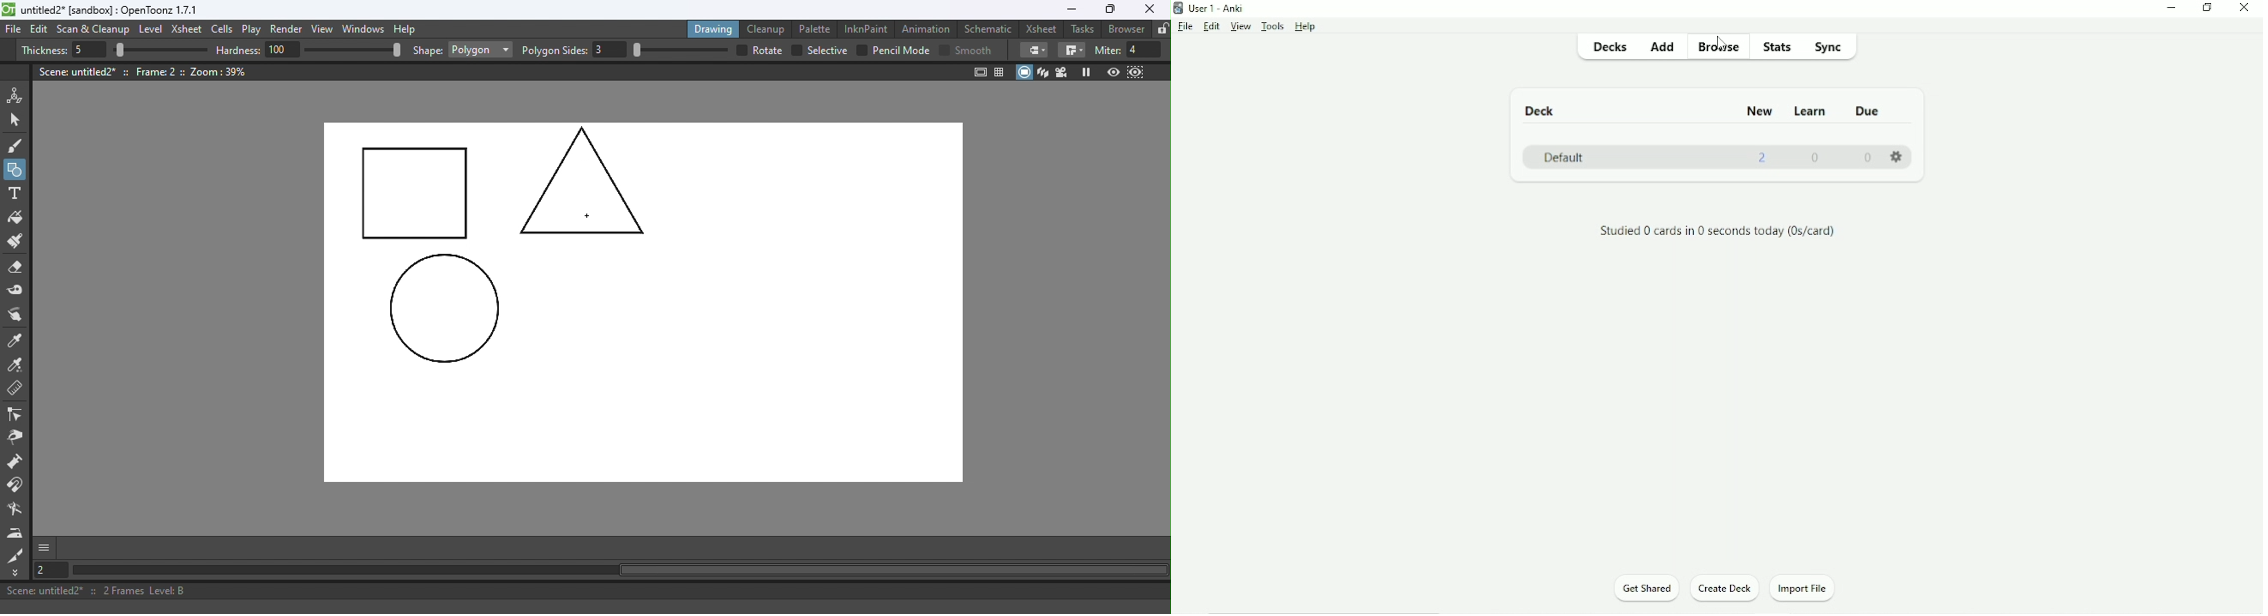 The width and height of the screenshot is (2268, 616). Describe the element at coordinates (1763, 112) in the screenshot. I see `New` at that location.